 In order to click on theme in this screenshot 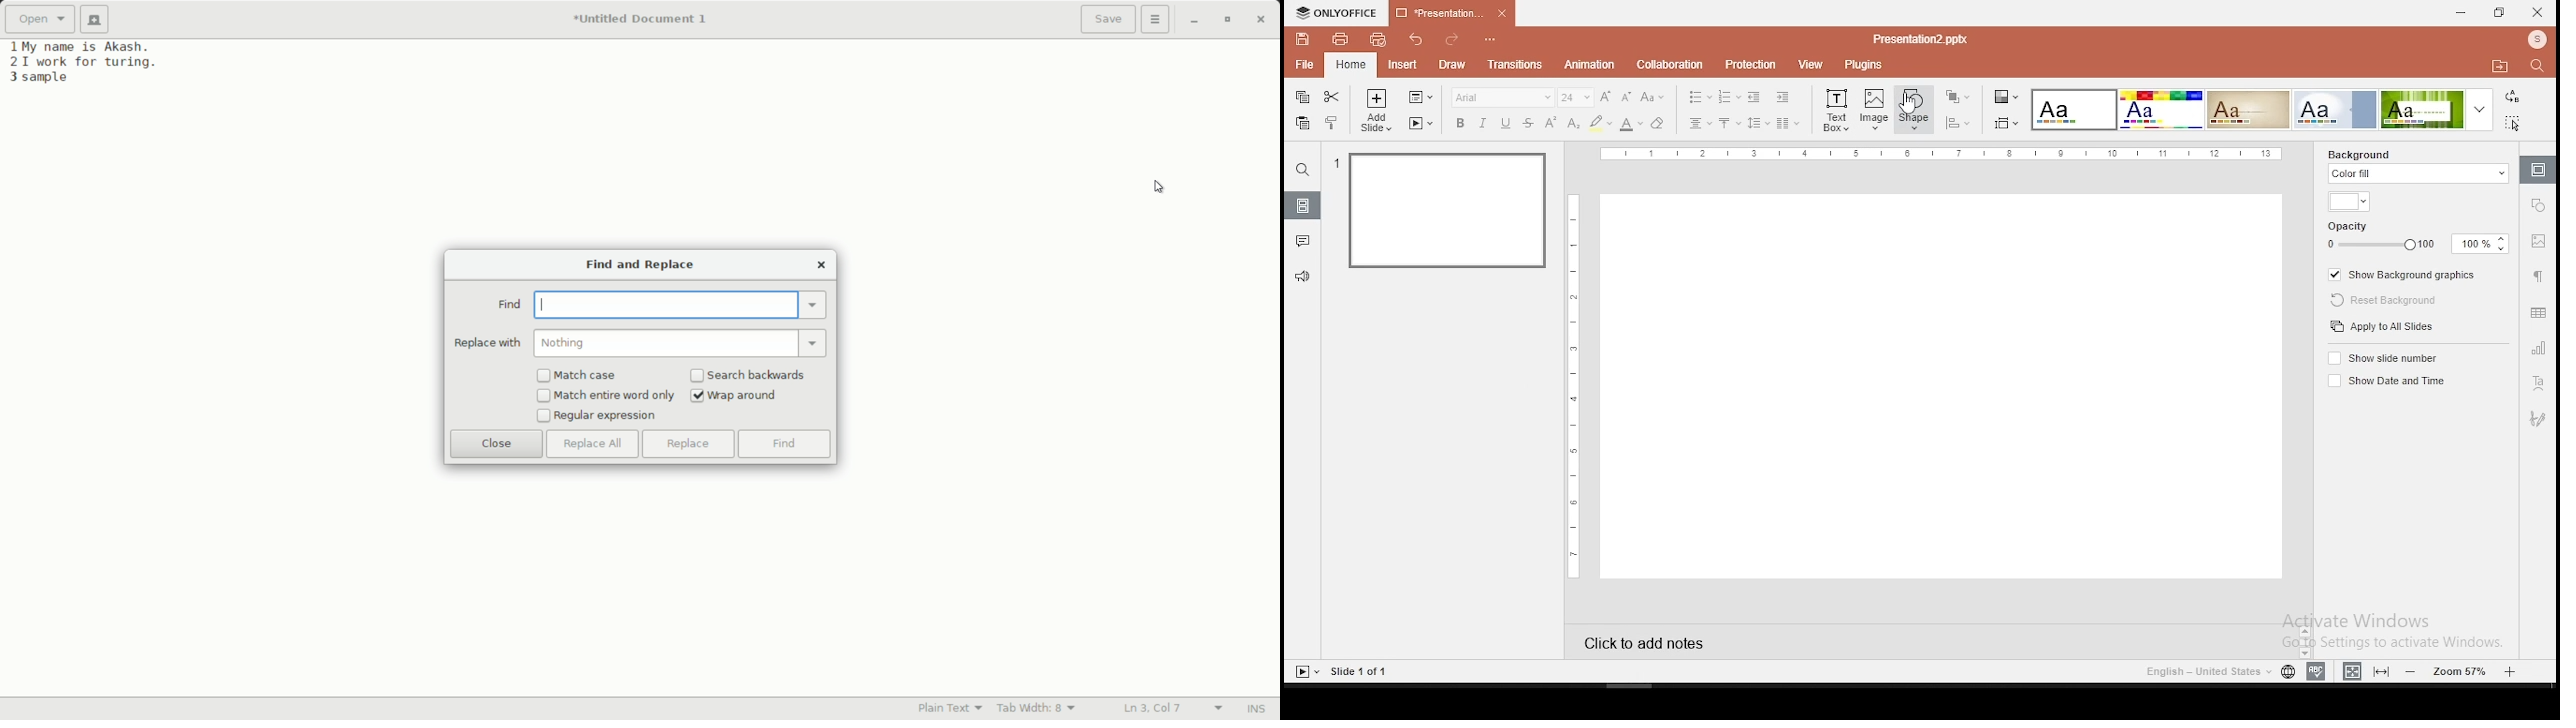, I will do `click(2248, 110)`.